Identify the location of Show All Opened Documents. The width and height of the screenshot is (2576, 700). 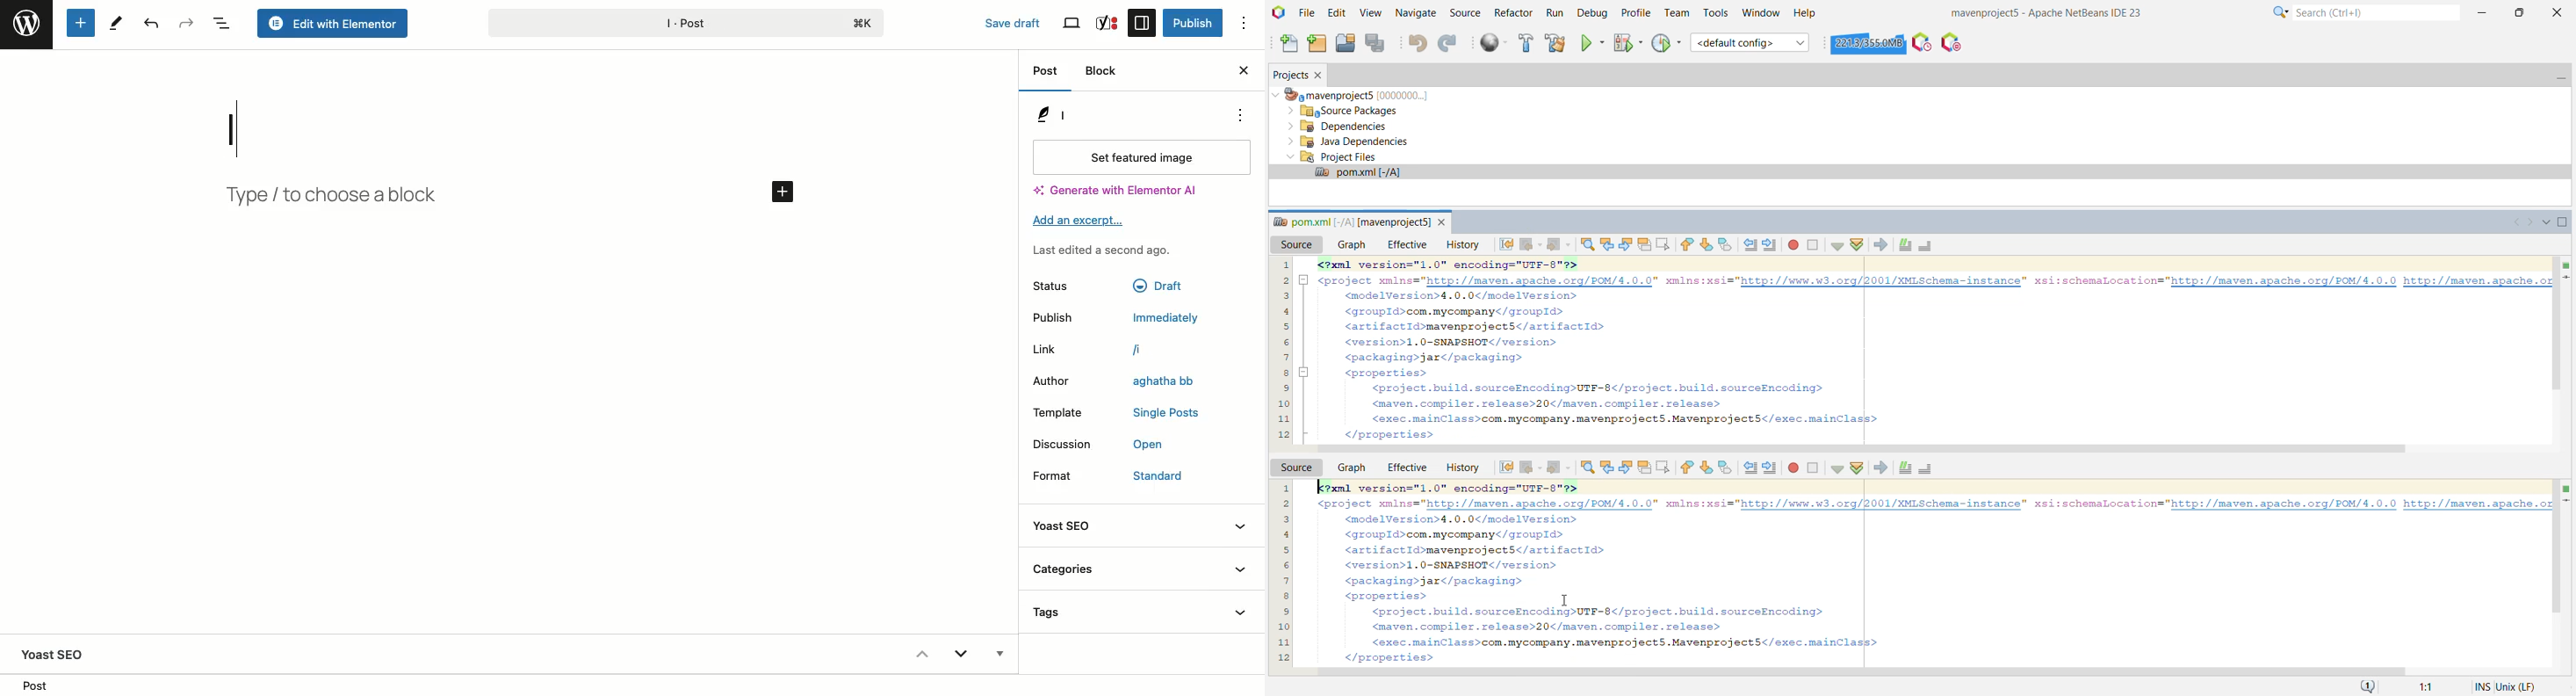
(2545, 222).